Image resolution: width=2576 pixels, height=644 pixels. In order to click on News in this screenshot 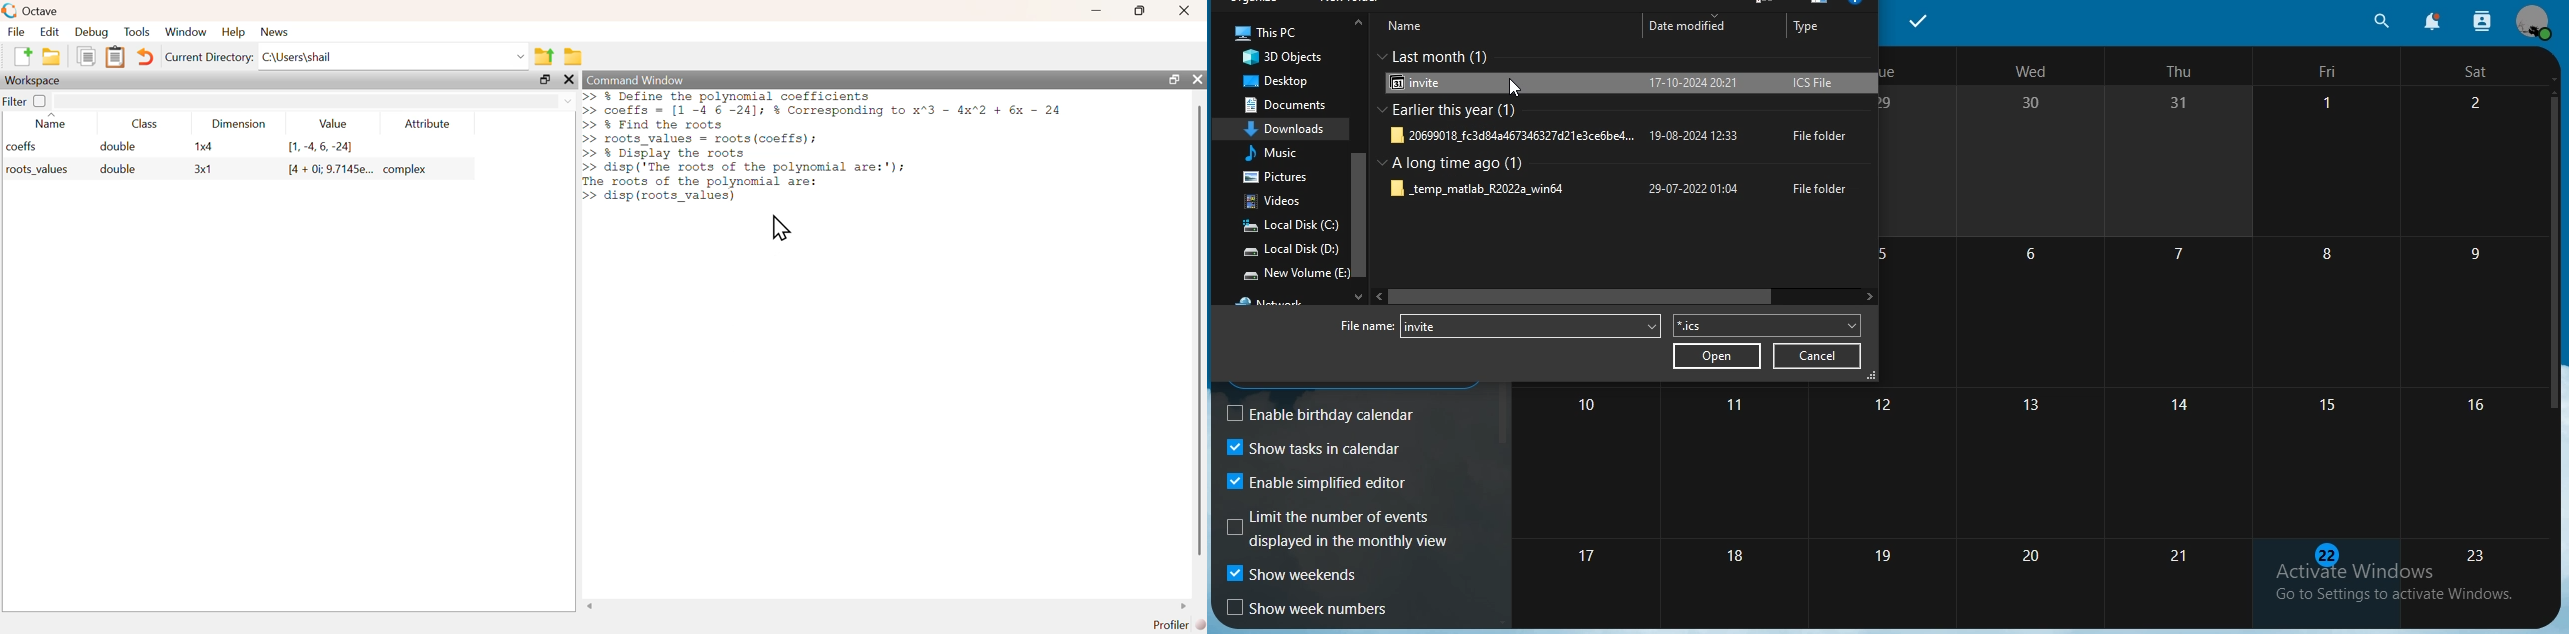, I will do `click(274, 31)`.